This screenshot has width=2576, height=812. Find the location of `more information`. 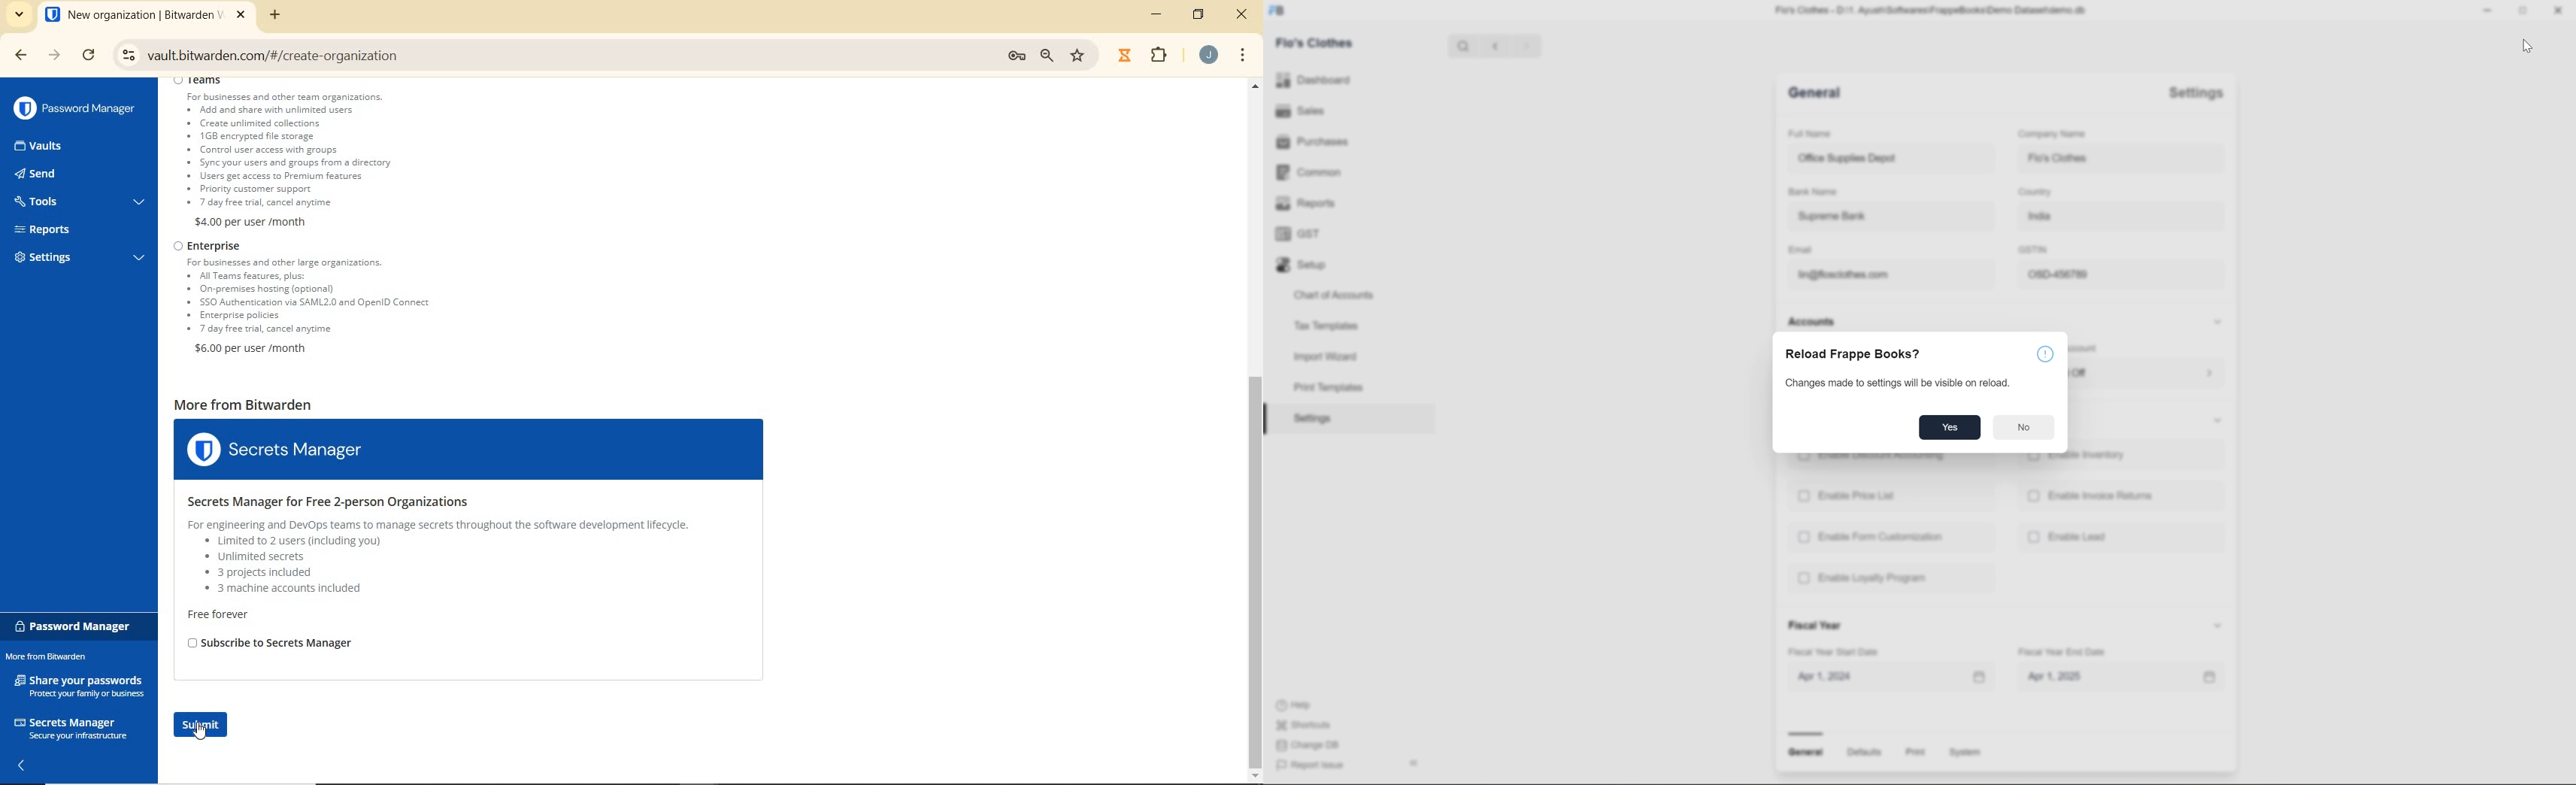

more information is located at coordinates (2046, 353).